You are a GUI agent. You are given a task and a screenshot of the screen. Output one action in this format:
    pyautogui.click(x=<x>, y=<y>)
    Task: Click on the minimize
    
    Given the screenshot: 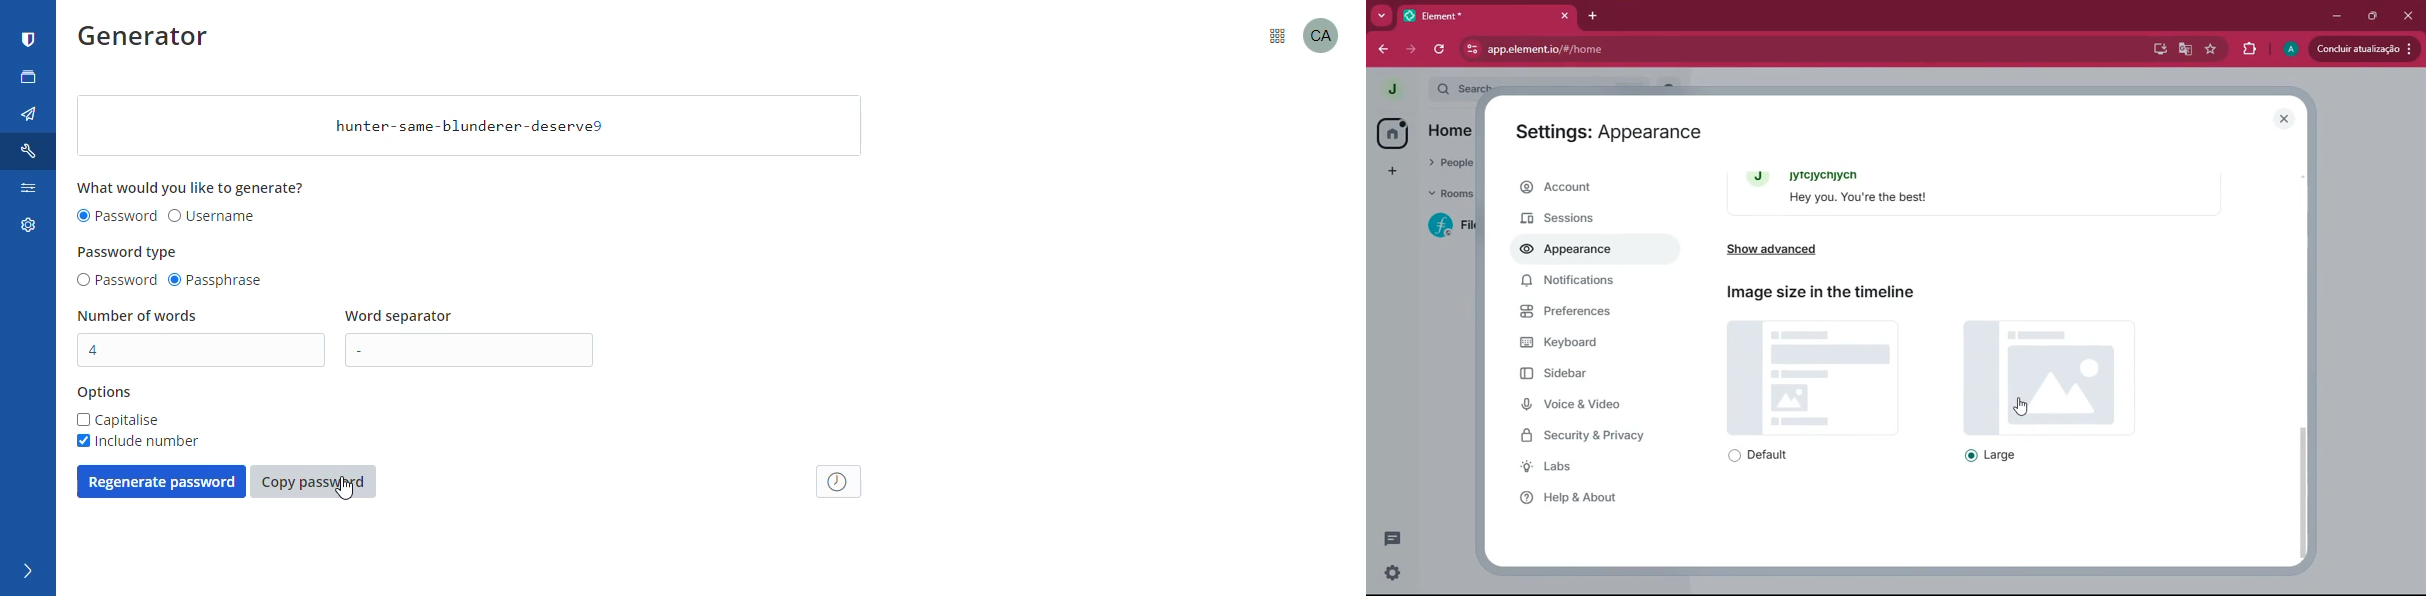 What is the action you would take?
    pyautogui.click(x=2338, y=15)
    